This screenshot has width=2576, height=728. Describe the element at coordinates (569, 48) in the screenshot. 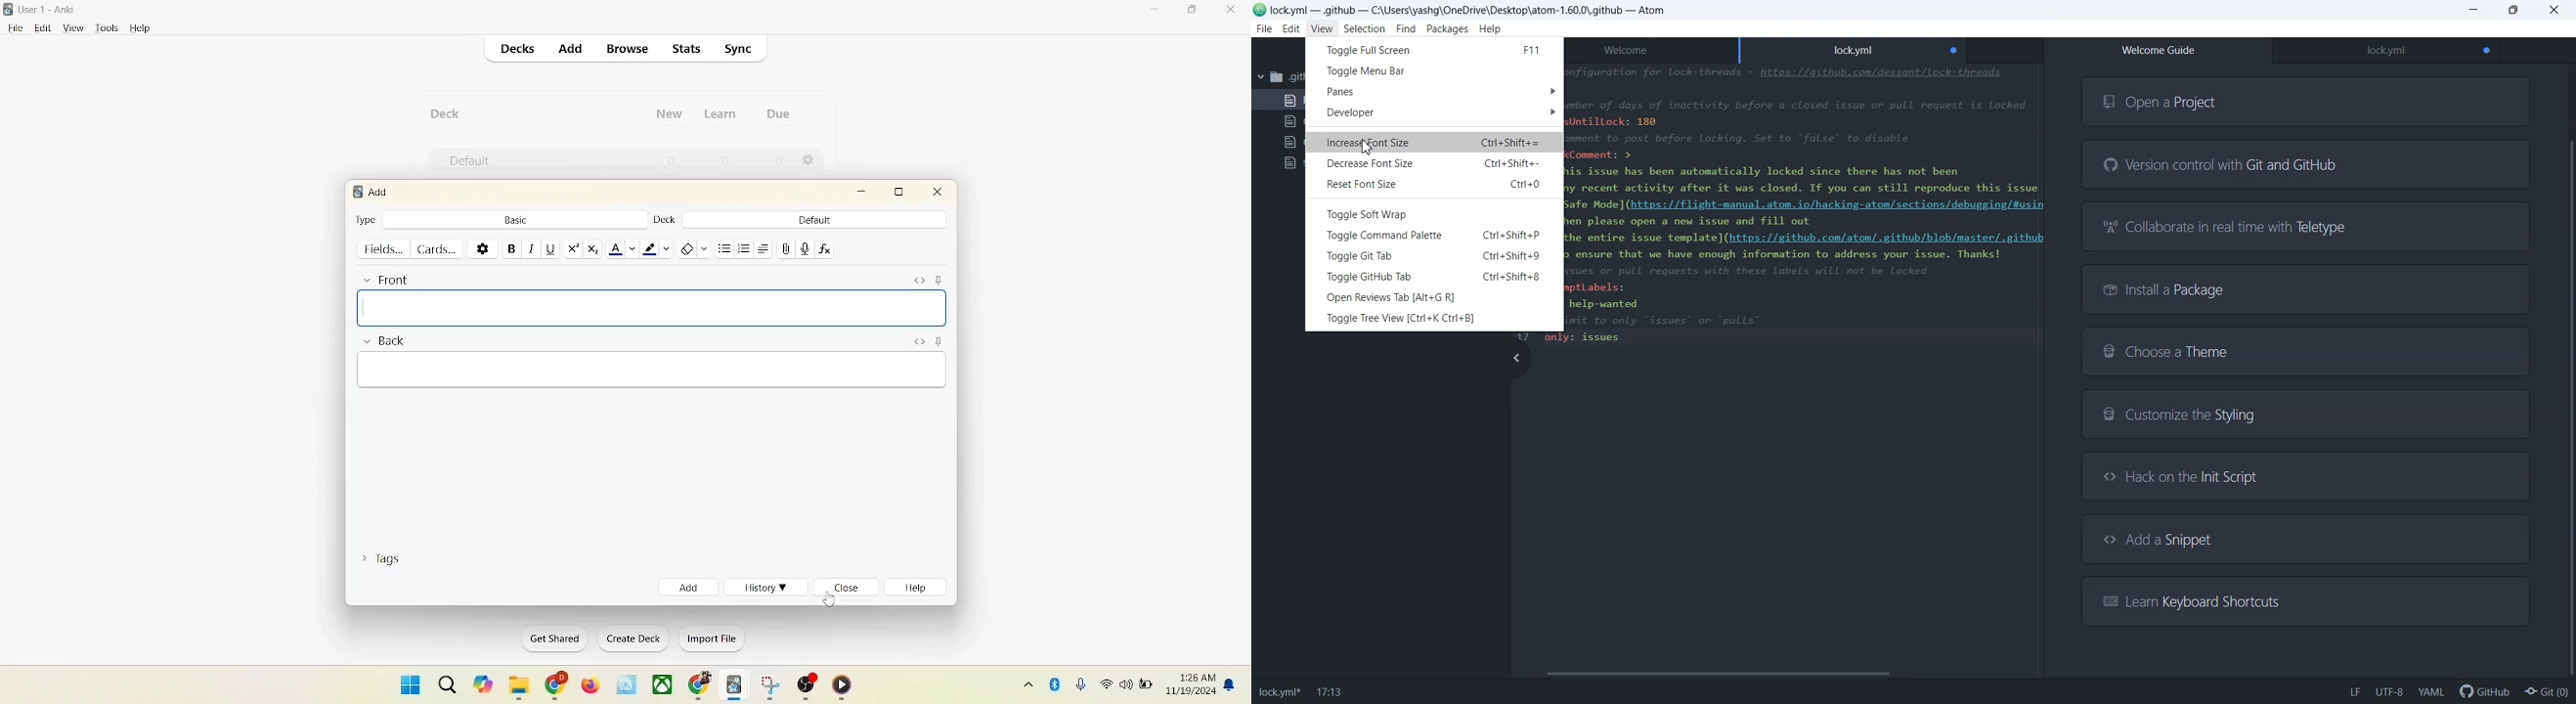

I see `add` at that location.